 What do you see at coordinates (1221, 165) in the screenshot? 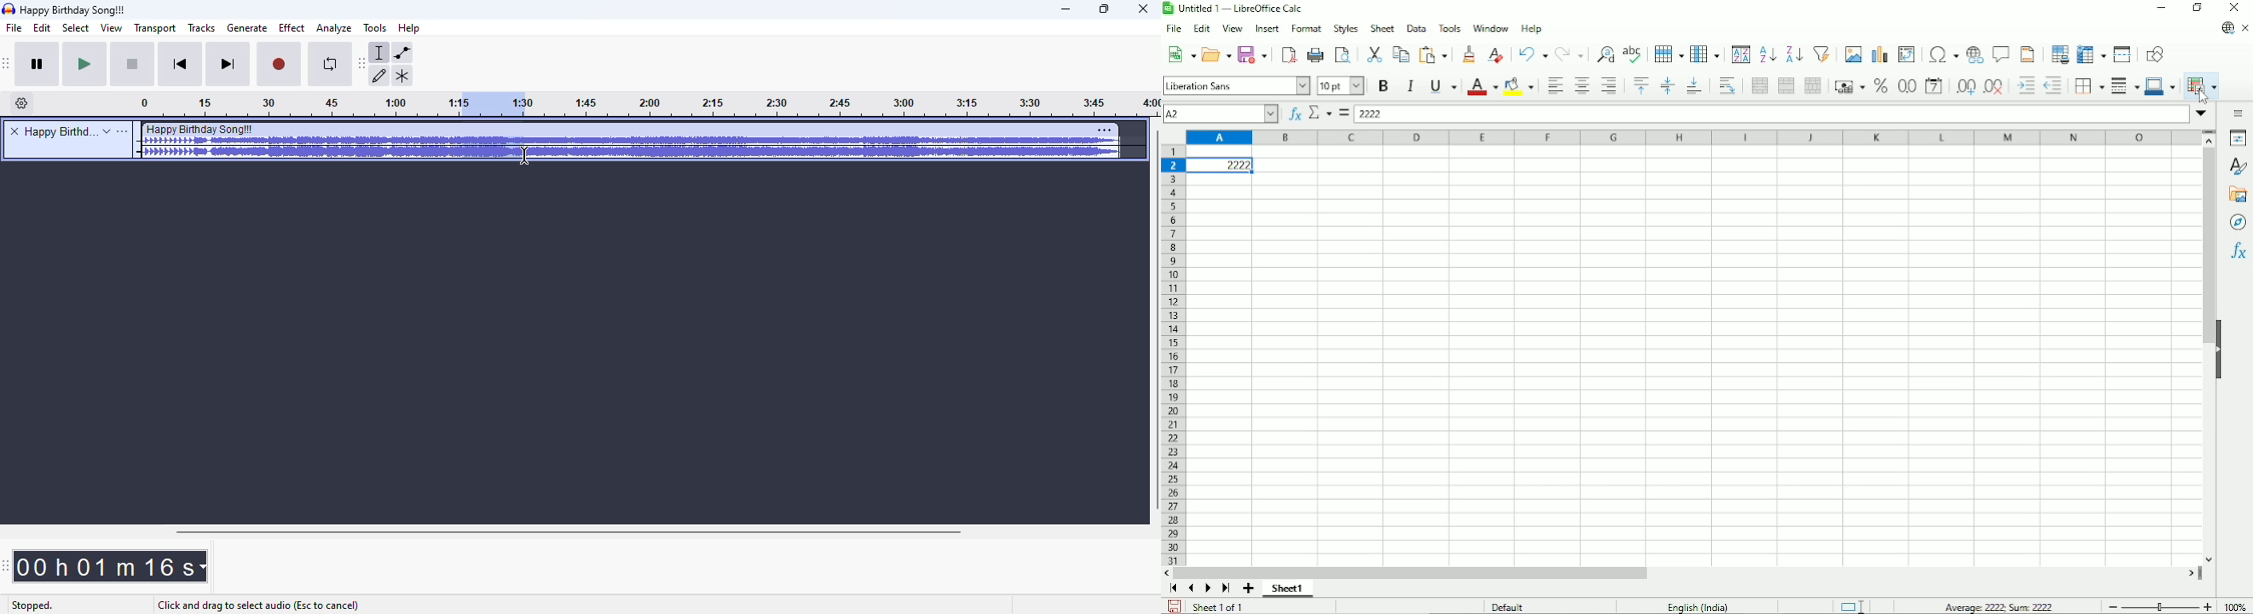
I see `2222` at bounding box center [1221, 165].